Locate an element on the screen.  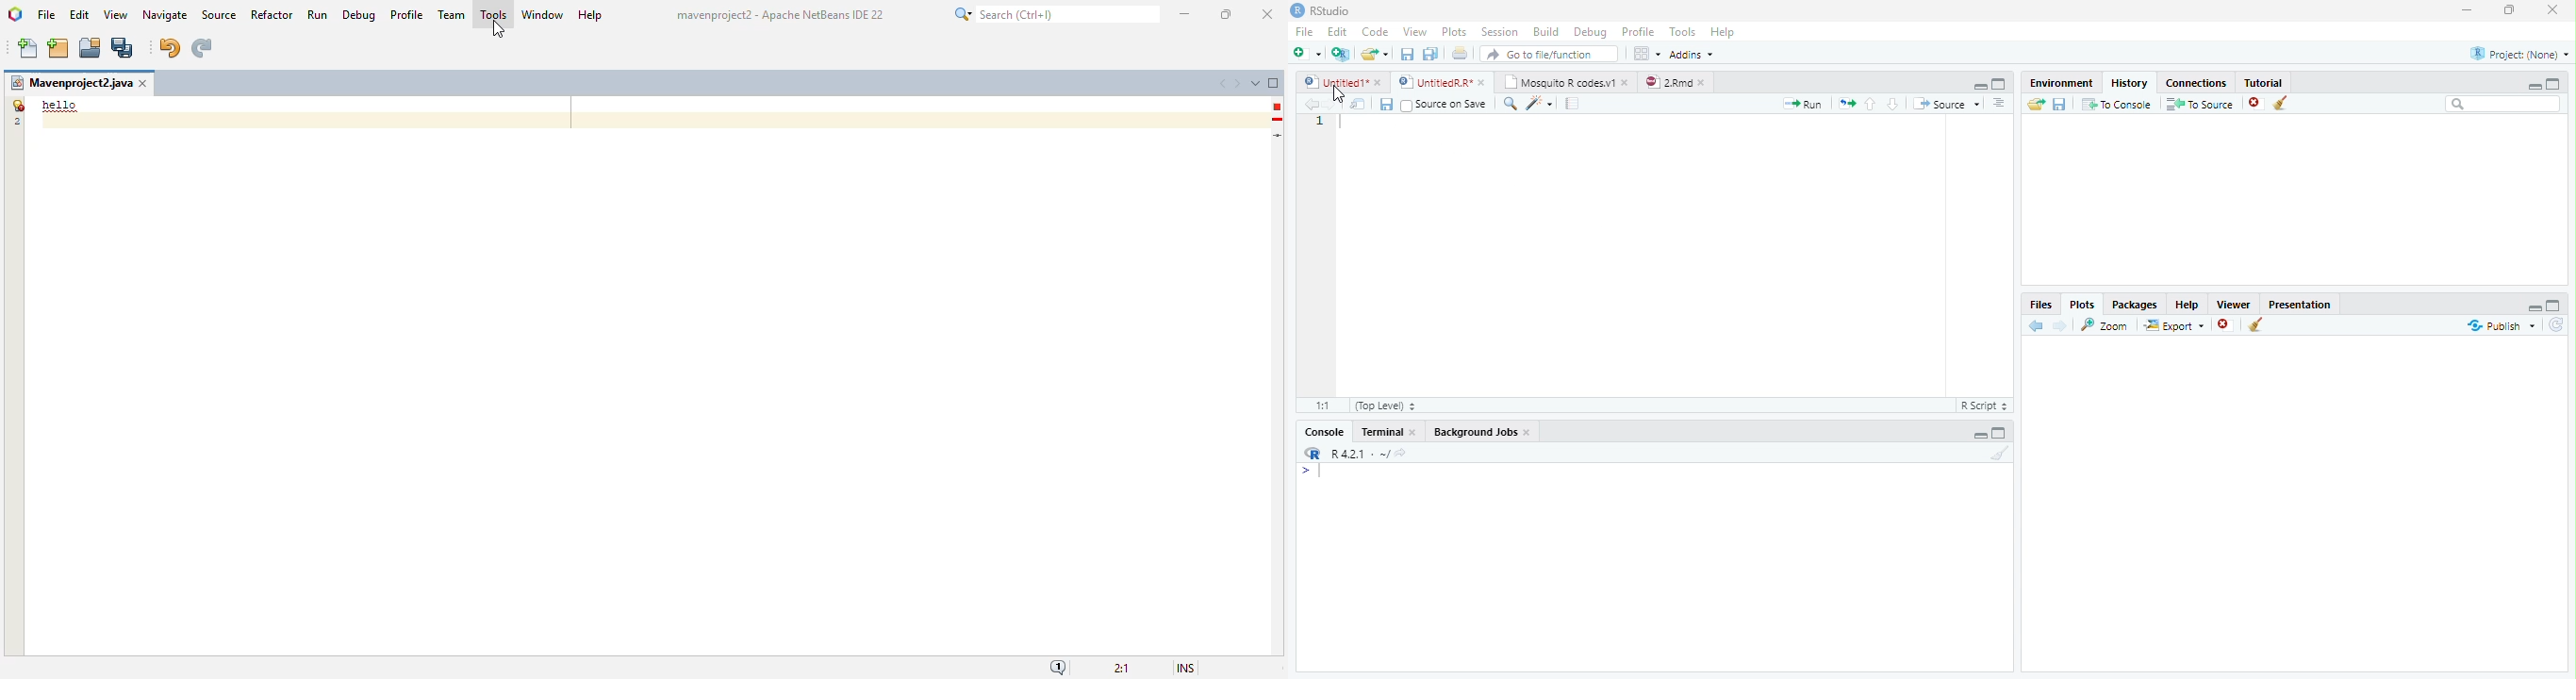
Save is located at coordinates (1385, 104).